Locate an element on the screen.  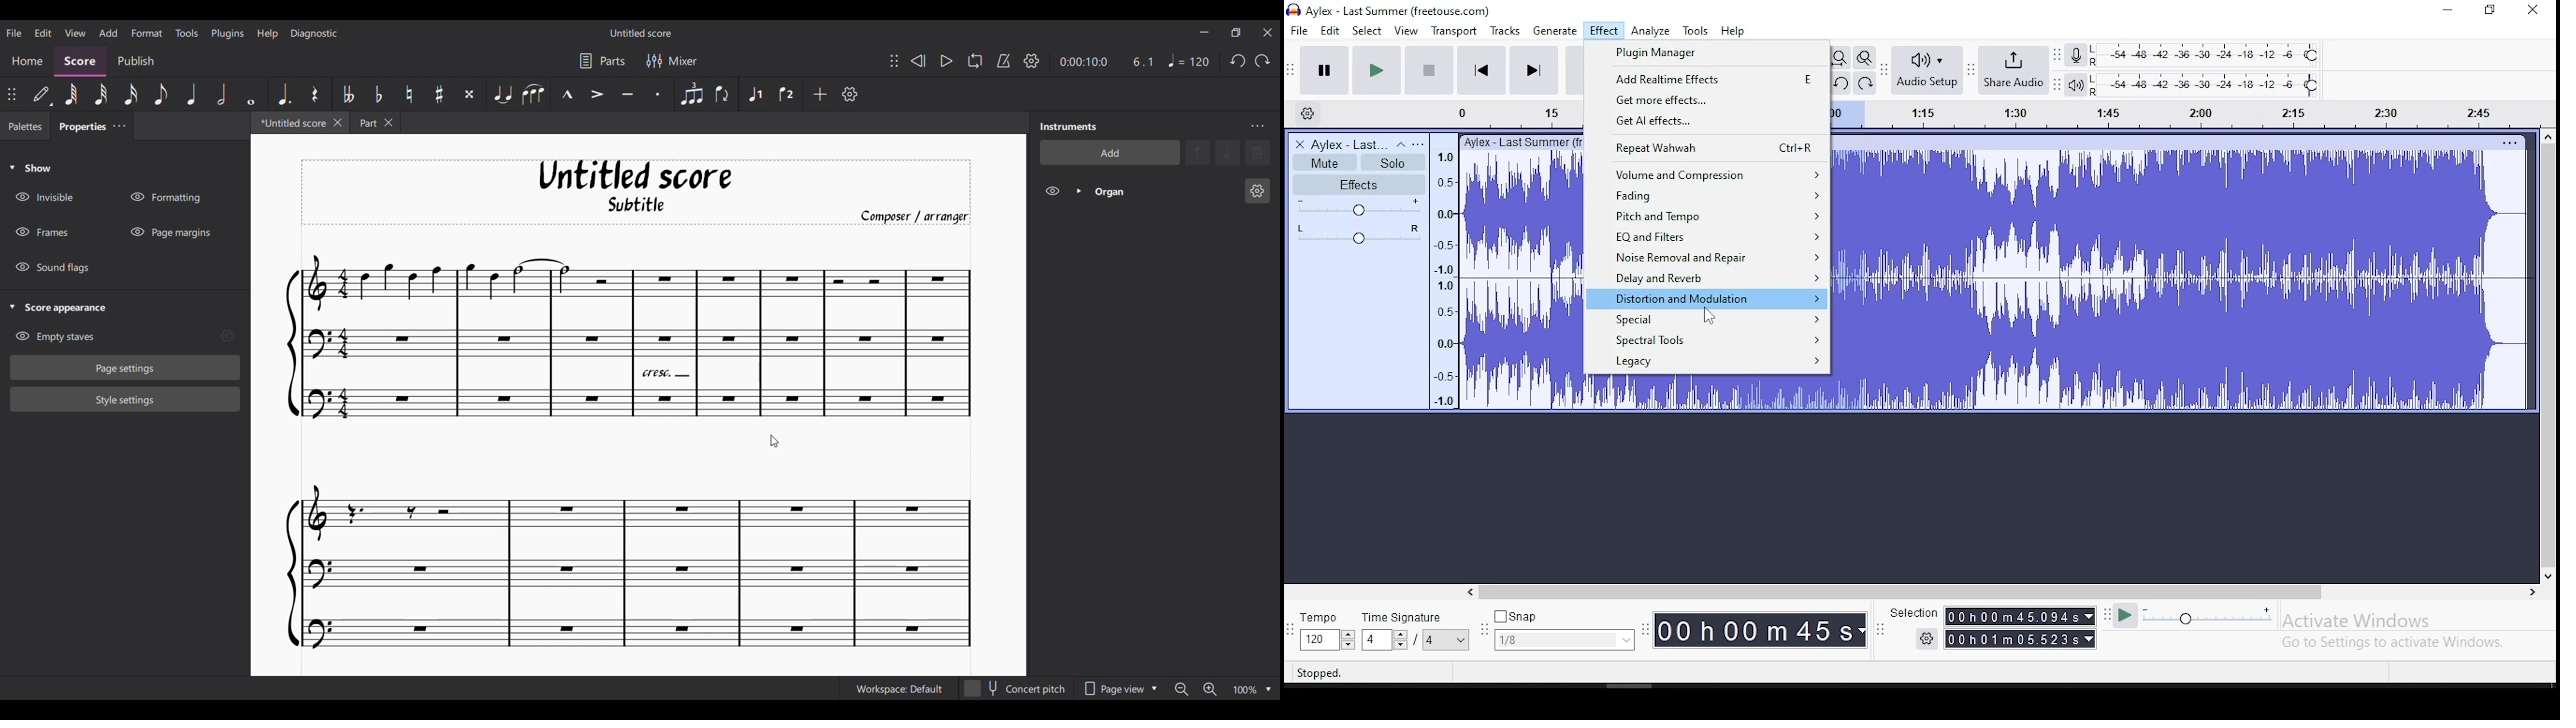
audio is located at coordinates (1350, 145).